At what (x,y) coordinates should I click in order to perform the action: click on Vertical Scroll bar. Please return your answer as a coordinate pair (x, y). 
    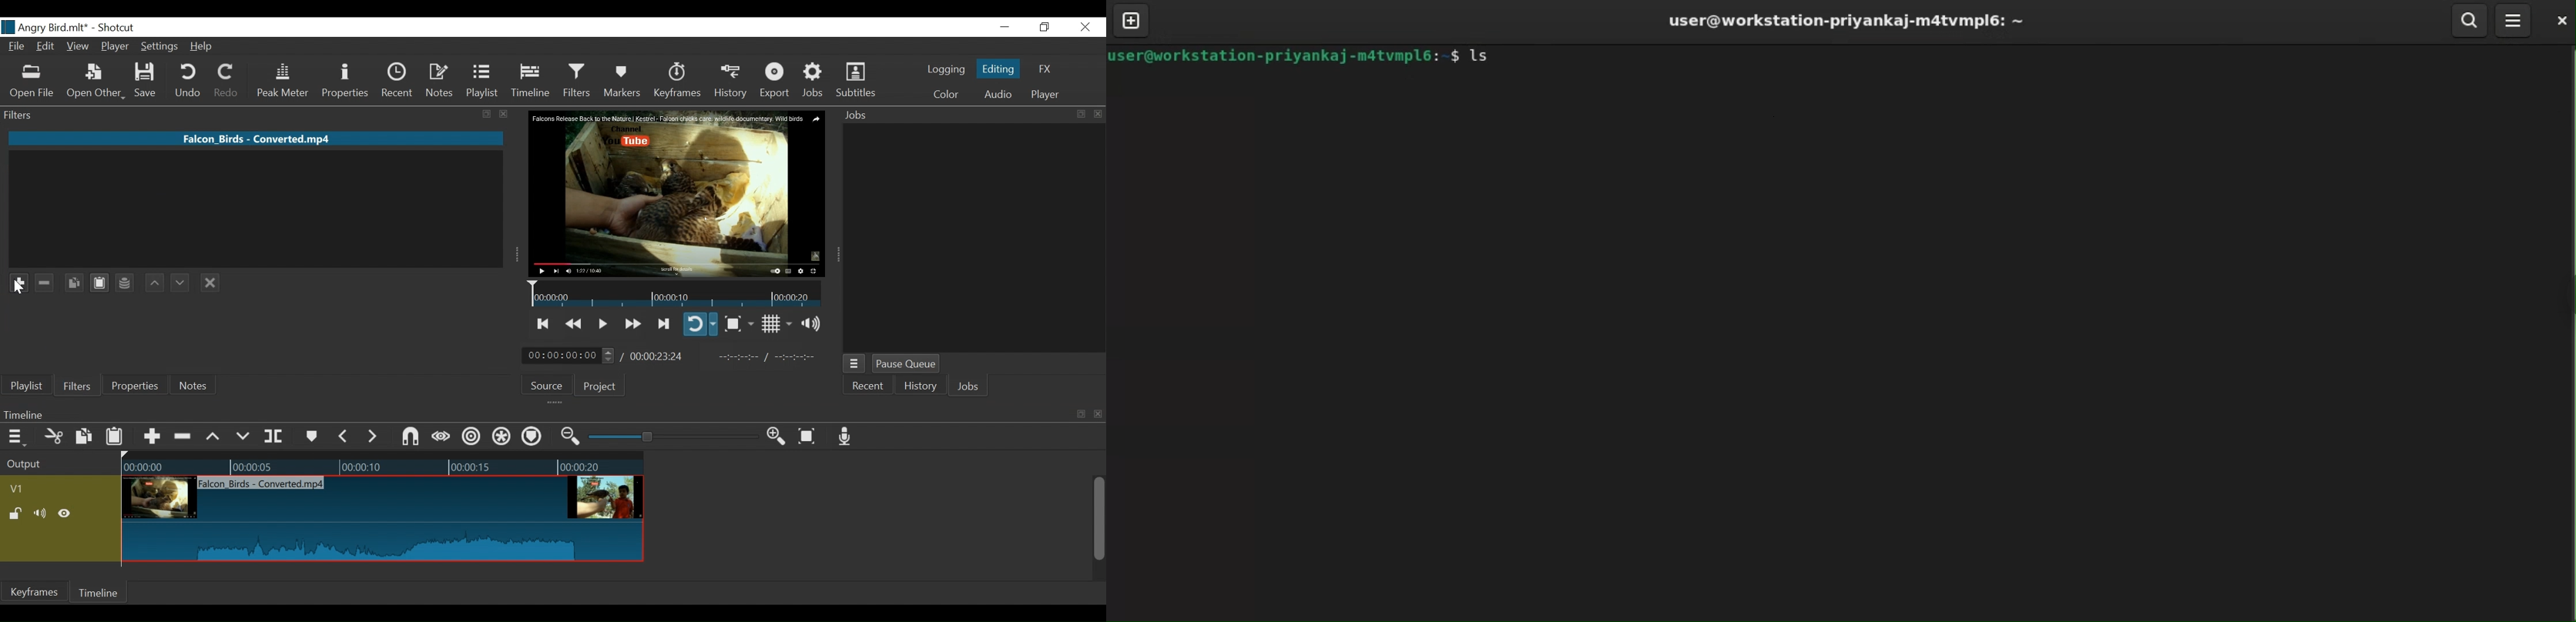
    Looking at the image, I should click on (1098, 520).